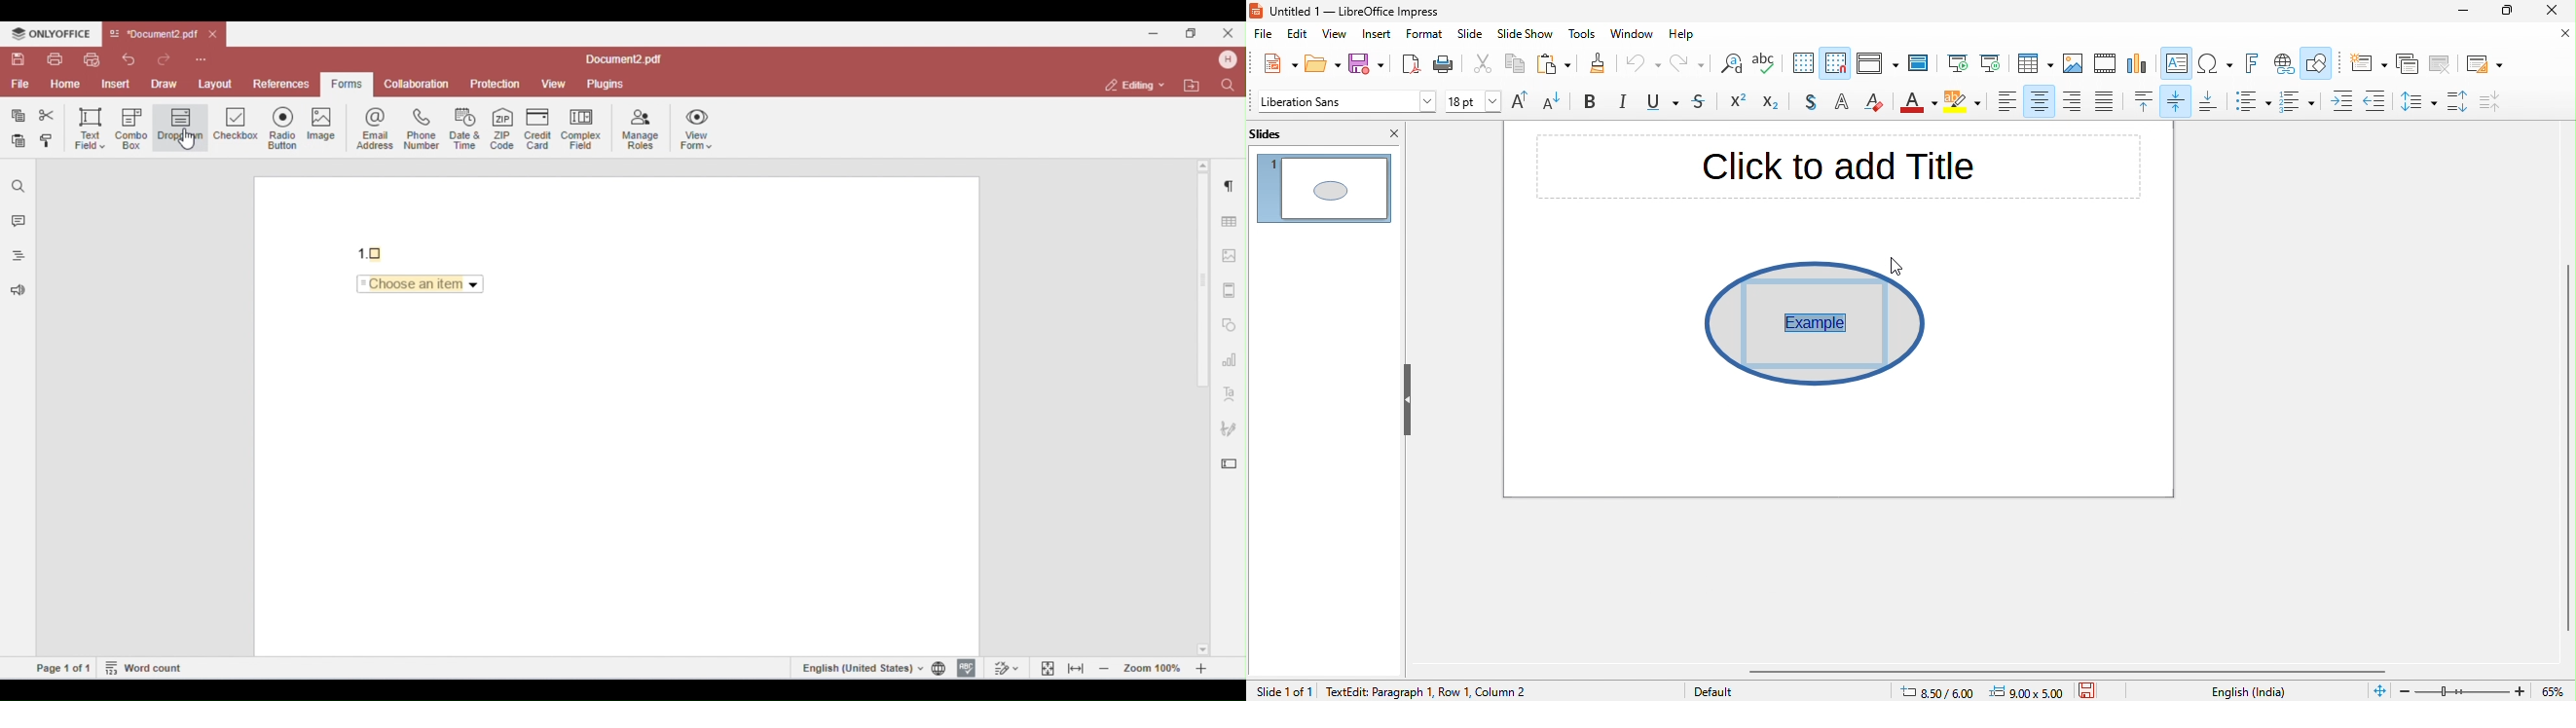  Describe the element at coordinates (1418, 690) in the screenshot. I see `text edit paragraph 1 row 1 column 1` at that location.